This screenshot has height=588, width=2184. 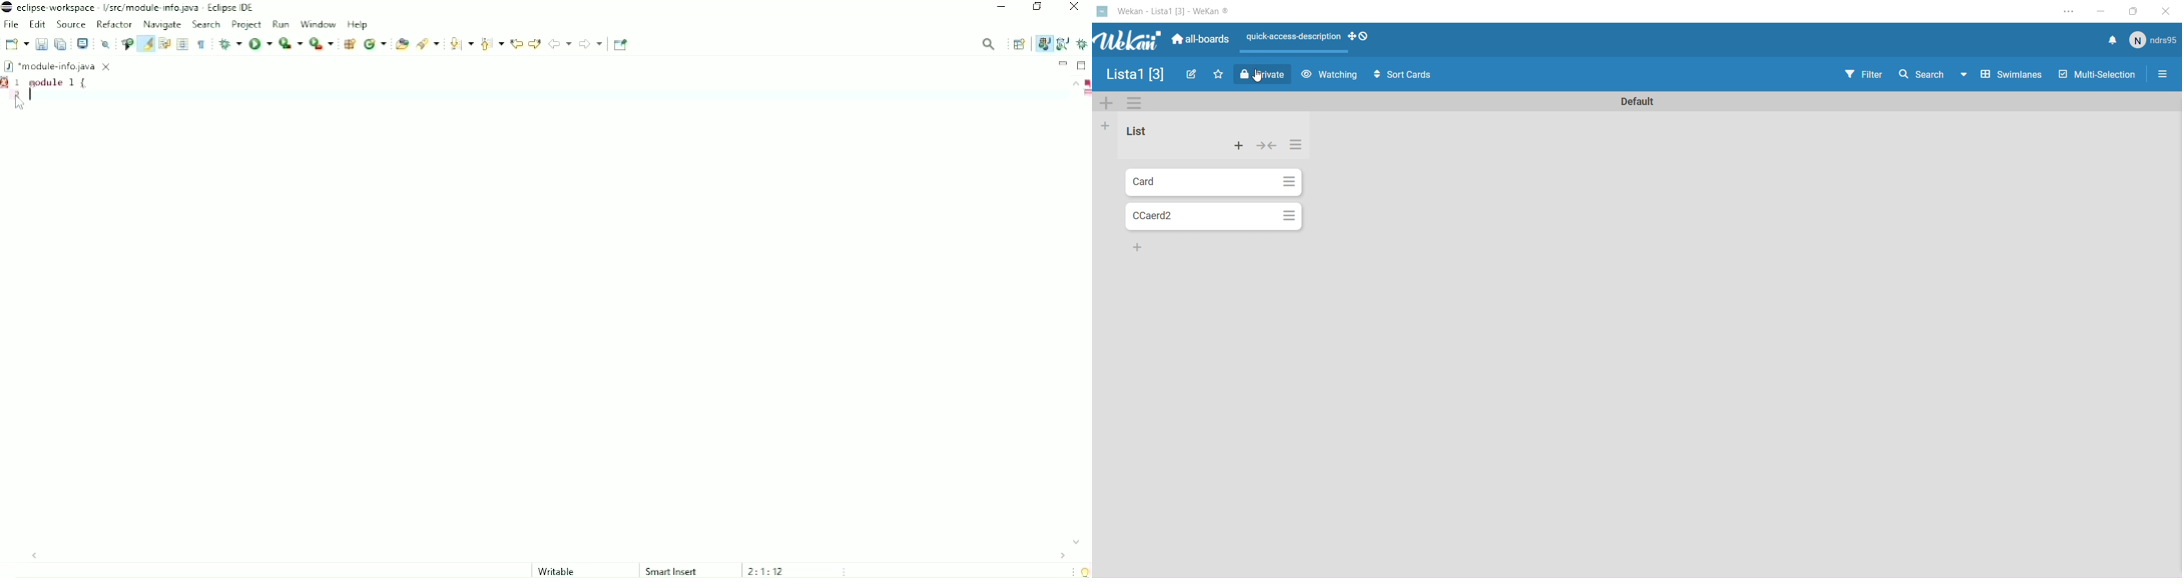 I want to click on Edit, so click(x=38, y=24).